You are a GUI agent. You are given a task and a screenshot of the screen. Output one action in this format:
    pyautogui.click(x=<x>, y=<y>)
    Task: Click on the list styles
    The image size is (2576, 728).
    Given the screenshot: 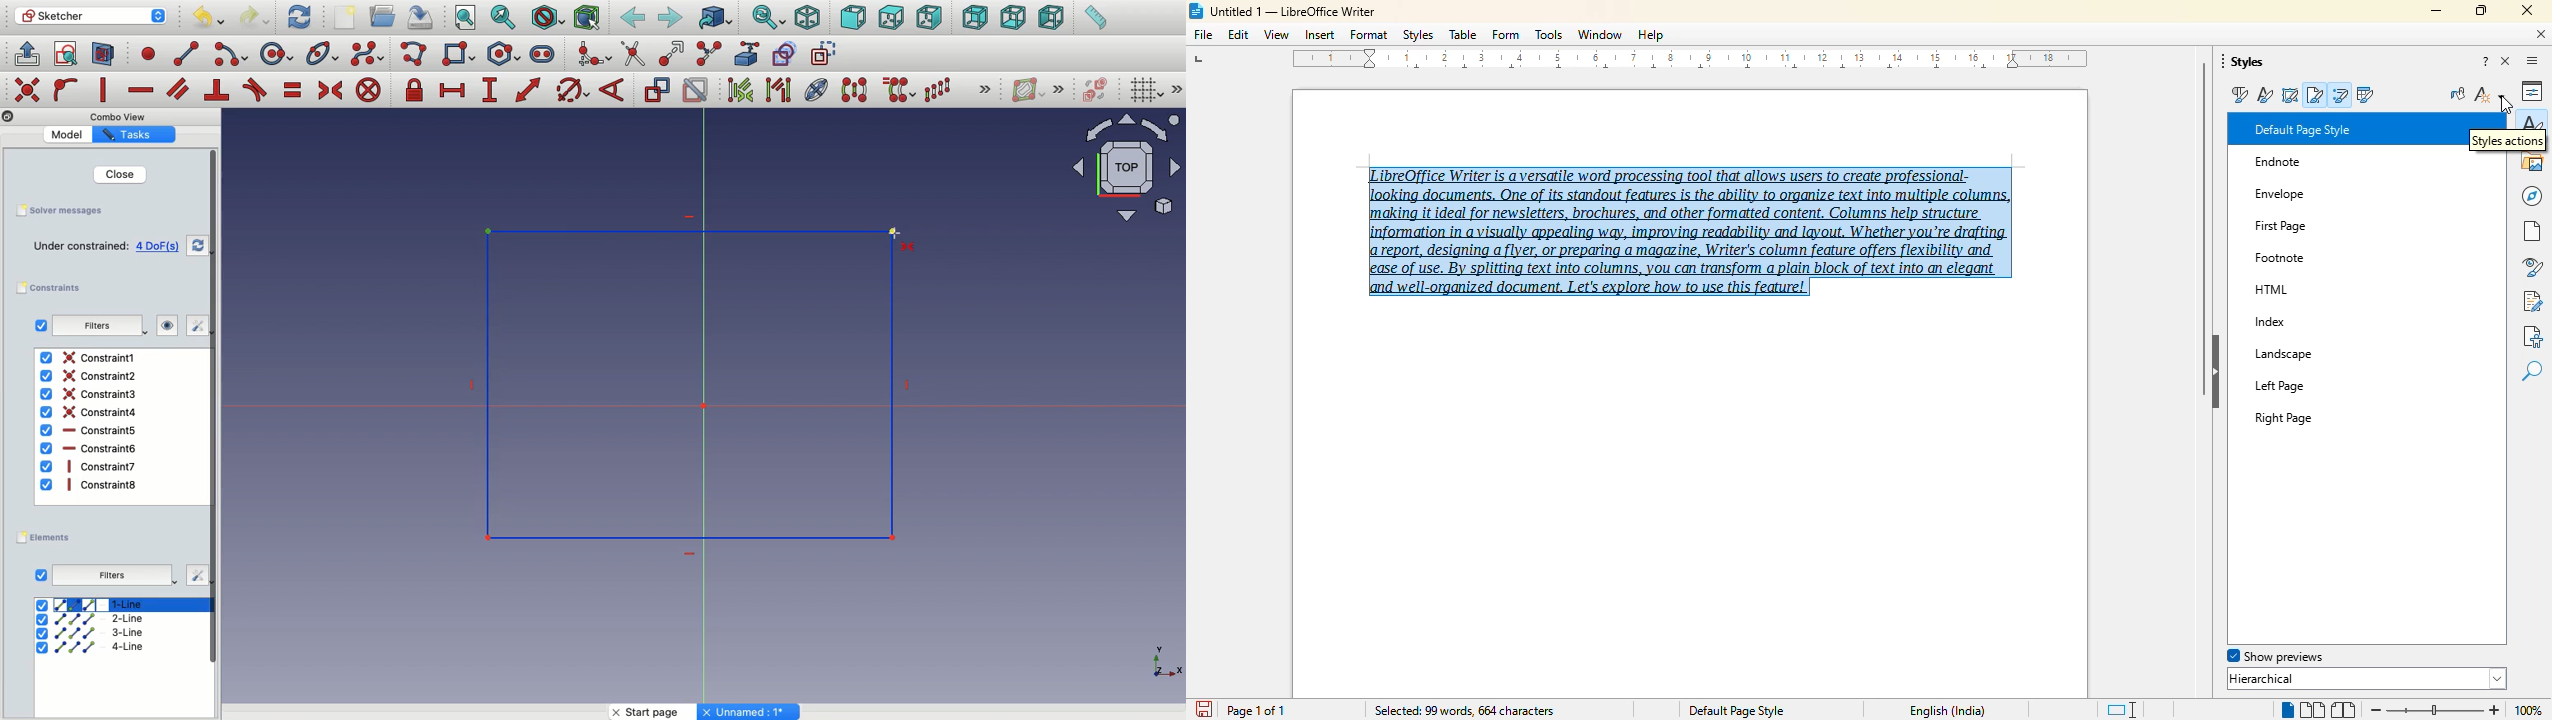 What is the action you would take?
    pyautogui.click(x=2341, y=94)
    